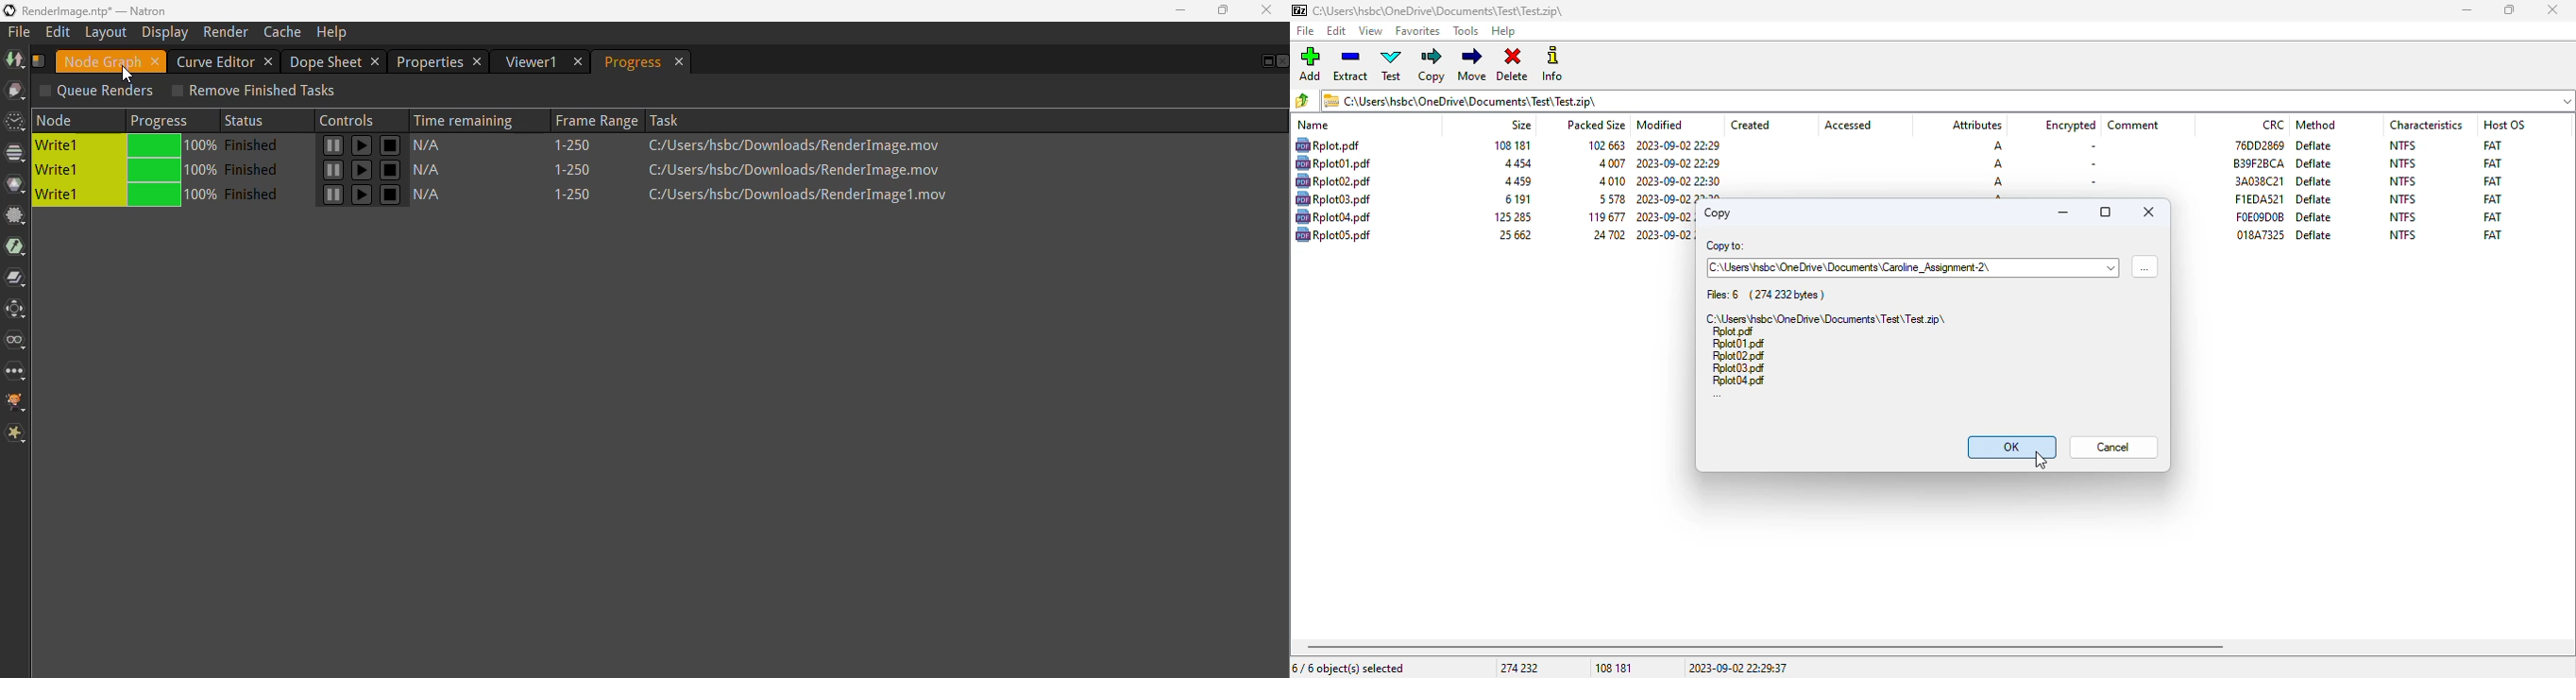 This screenshot has height=700, width=2576. Describe the element at coordinates (1327, 145) in the screenshot. I see `file` at that location.